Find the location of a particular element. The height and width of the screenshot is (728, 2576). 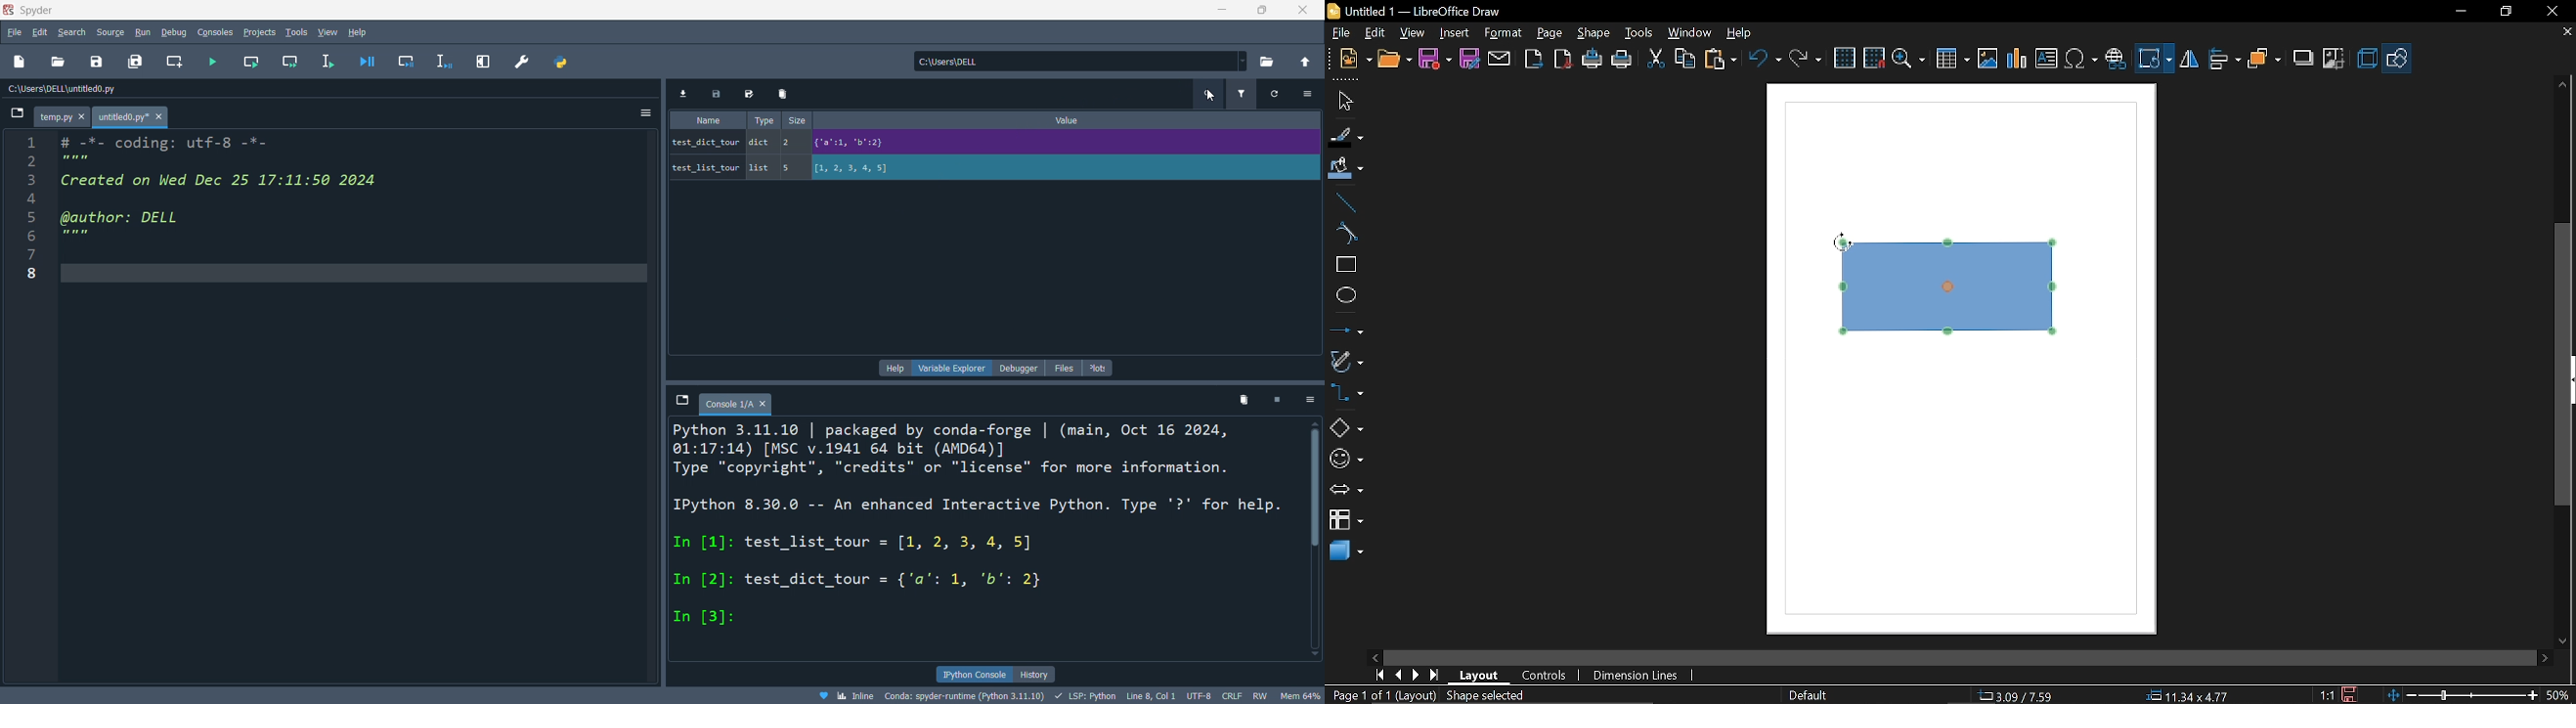

restore down is located at coordinates (2506, 12).